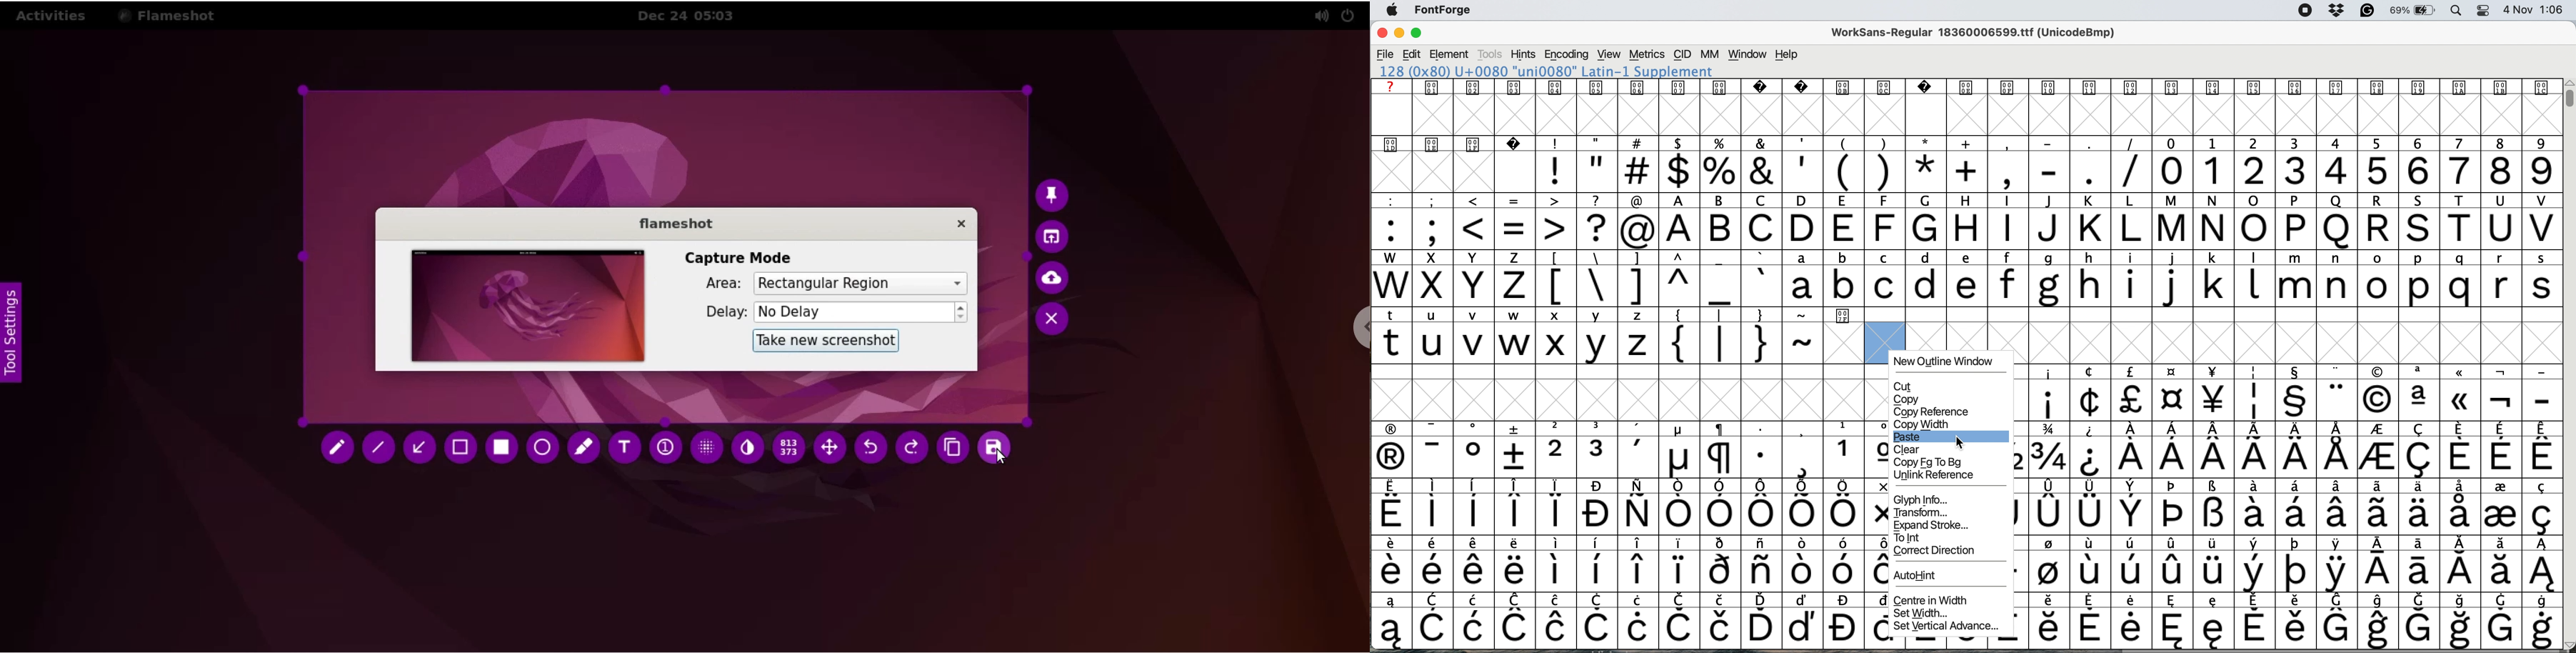  I want to click on copy width, so click(1923, 424).